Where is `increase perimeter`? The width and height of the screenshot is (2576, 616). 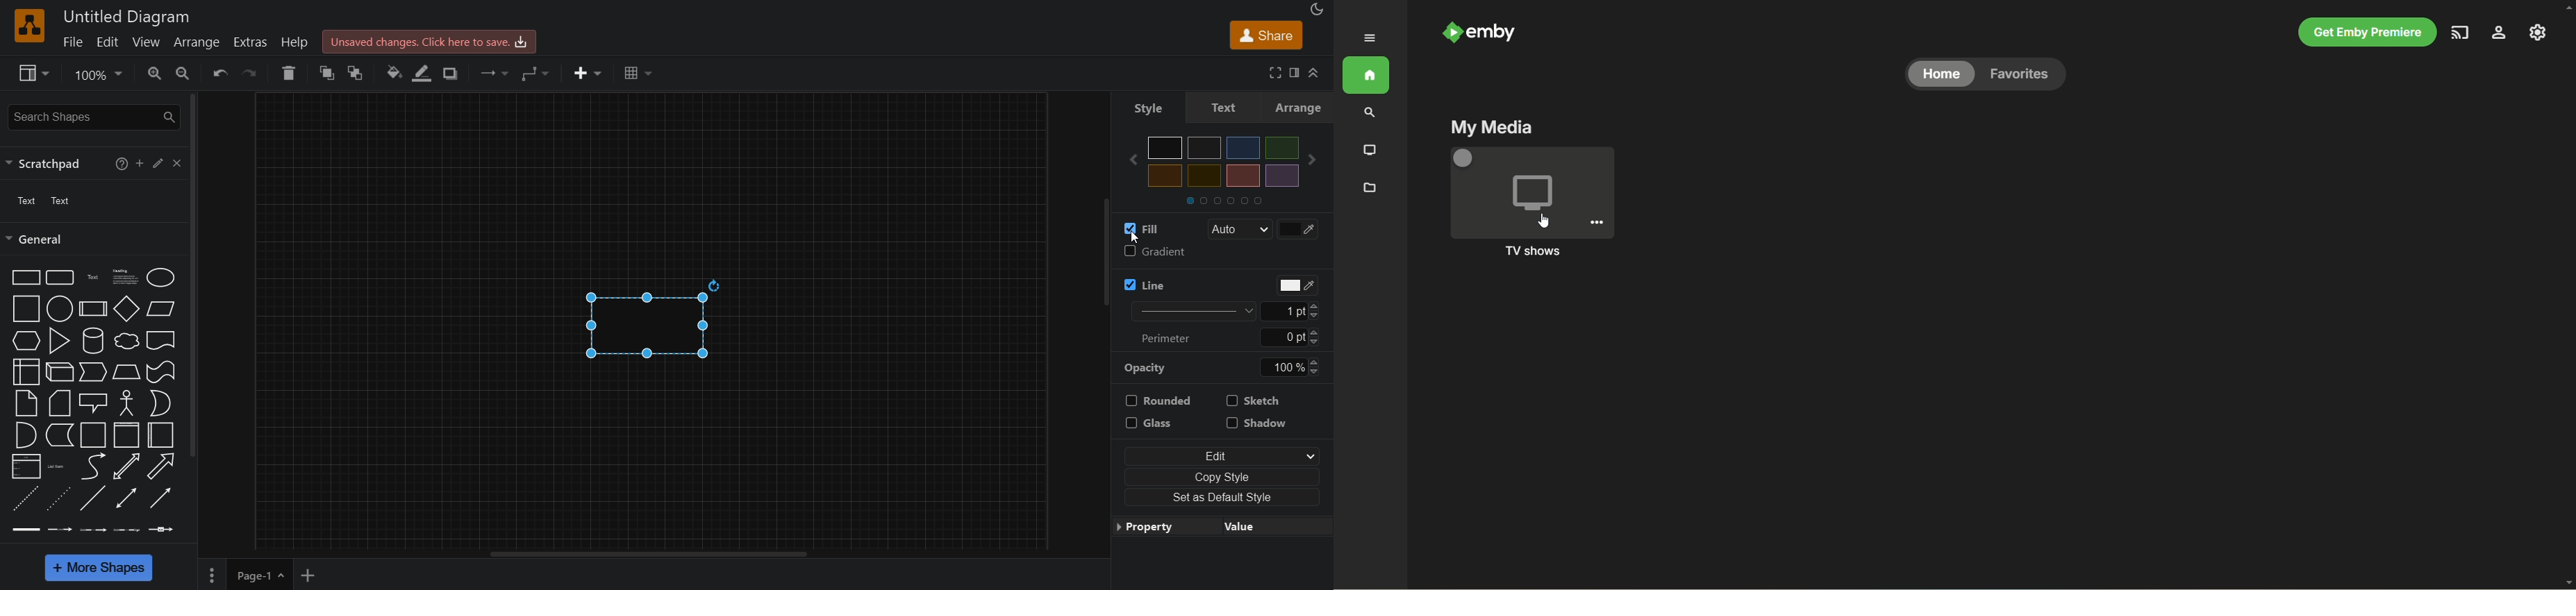 increase perimeter is located at coordinates (1315, 332).